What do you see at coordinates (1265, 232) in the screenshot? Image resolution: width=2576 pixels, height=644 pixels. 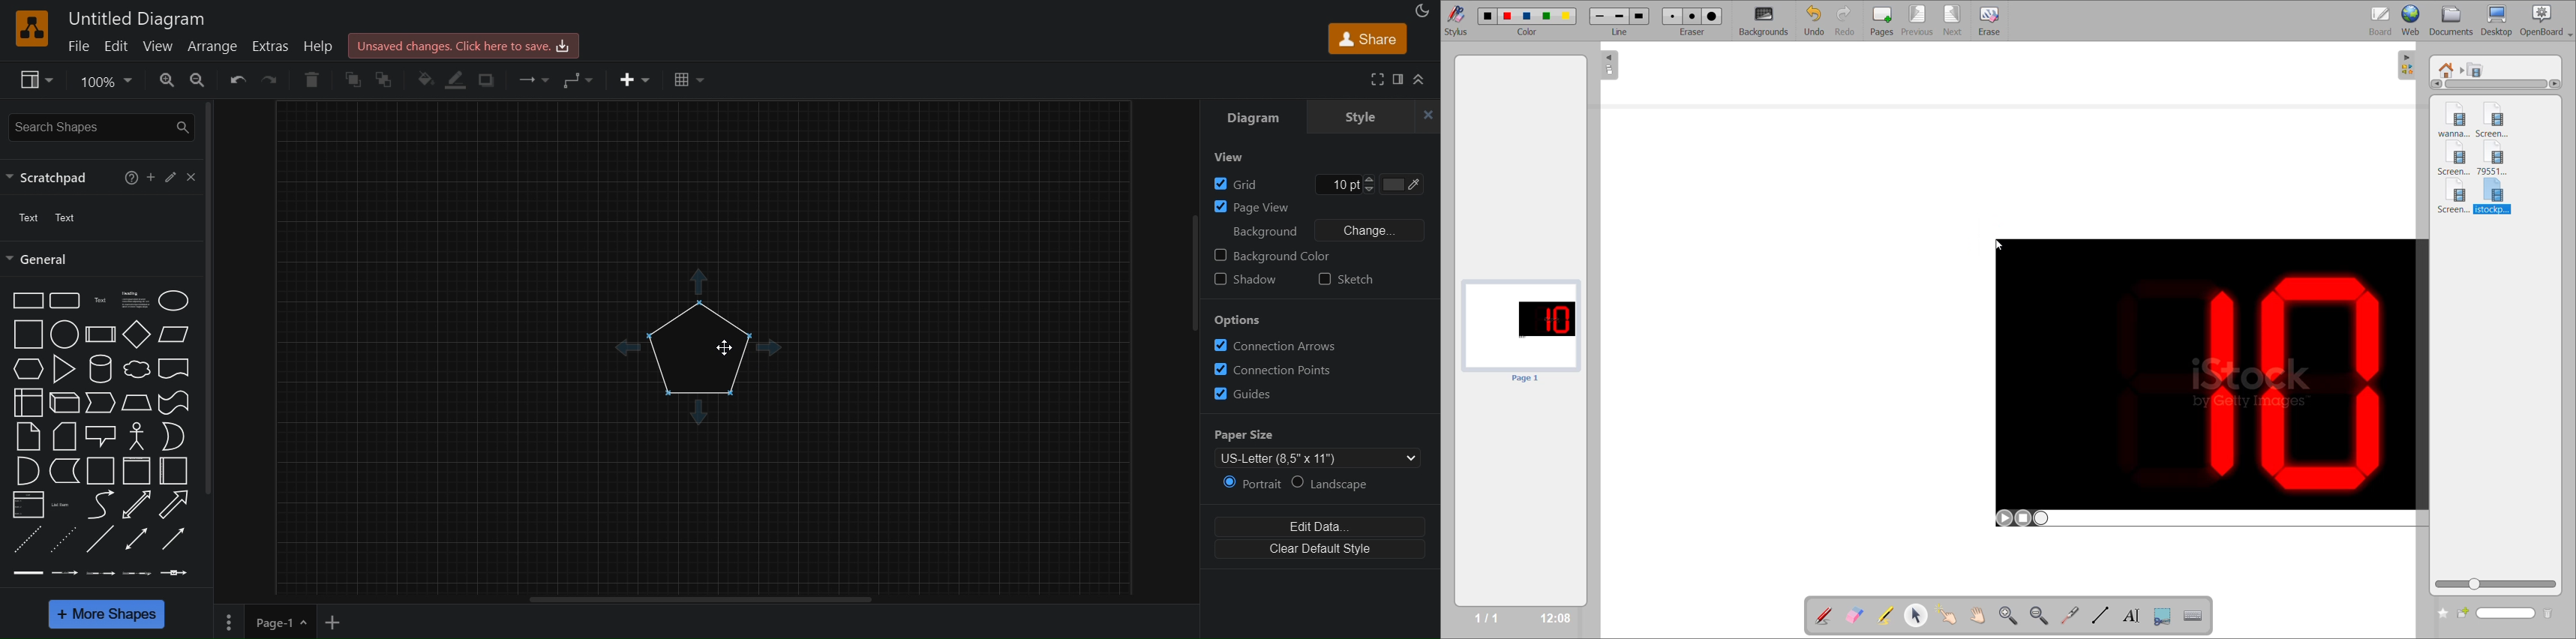 I see `background` at bounding box center [1265, 232].